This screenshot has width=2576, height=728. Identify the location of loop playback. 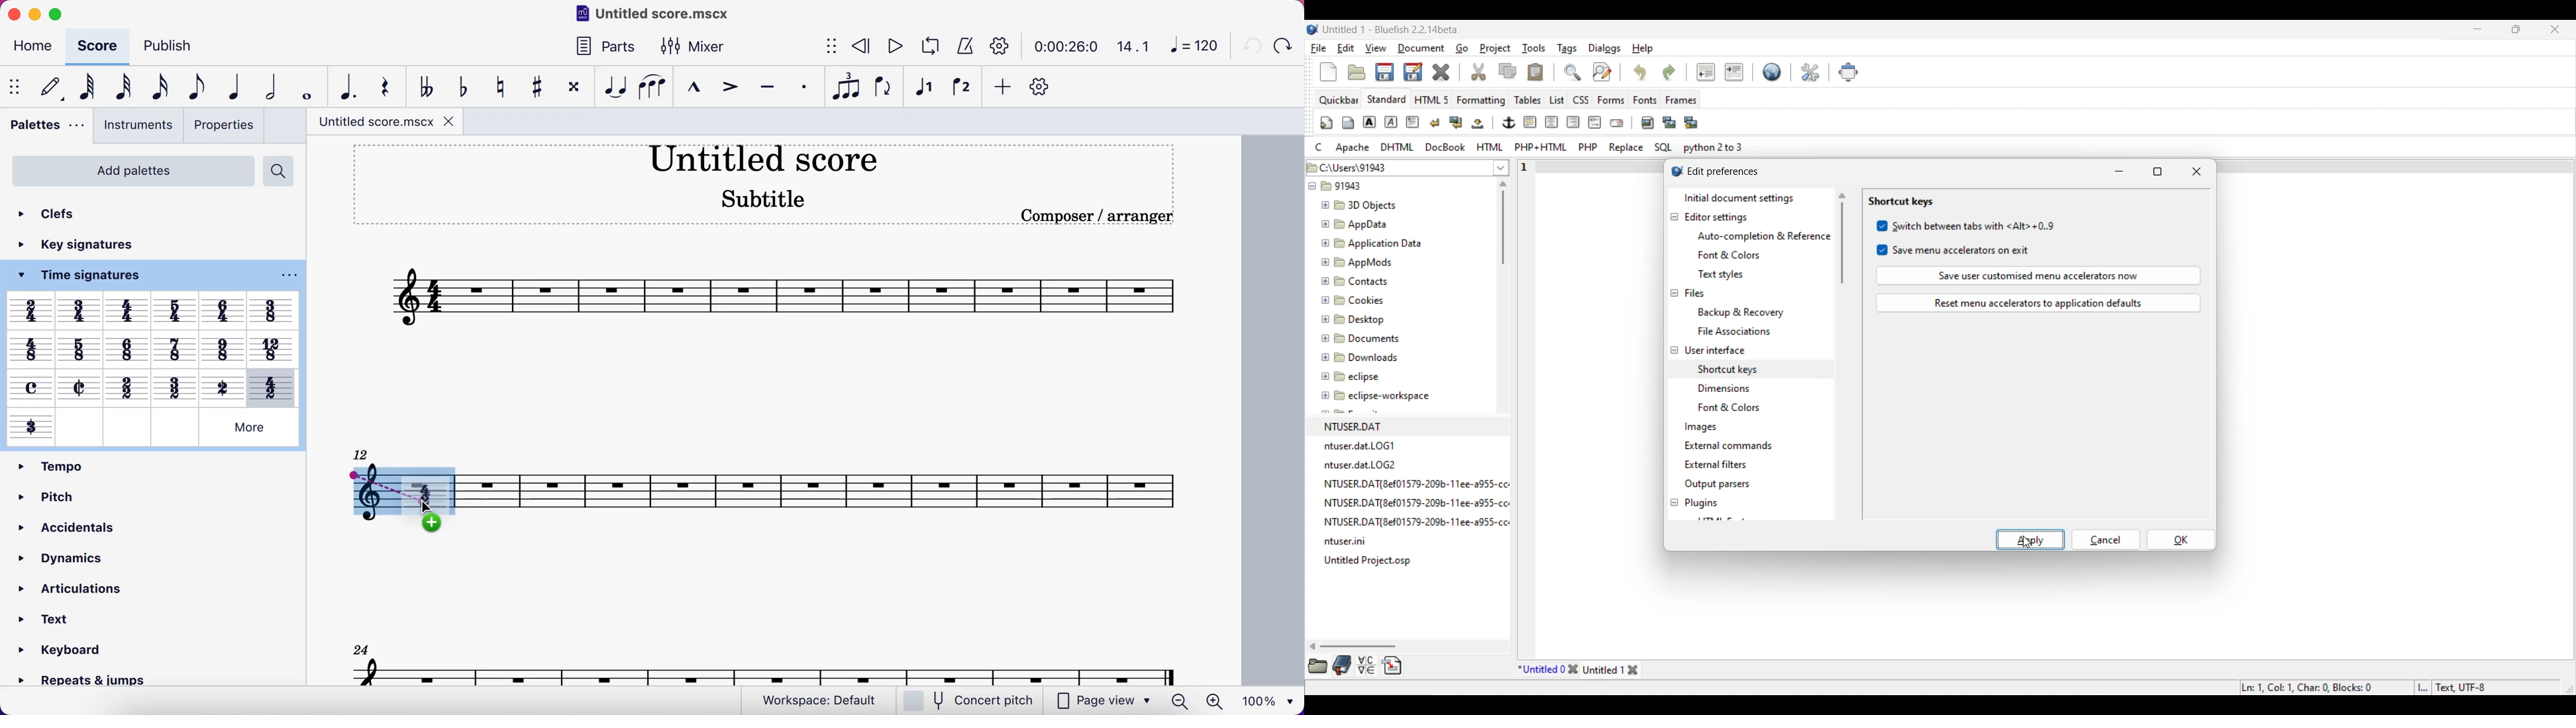
(926, 46).